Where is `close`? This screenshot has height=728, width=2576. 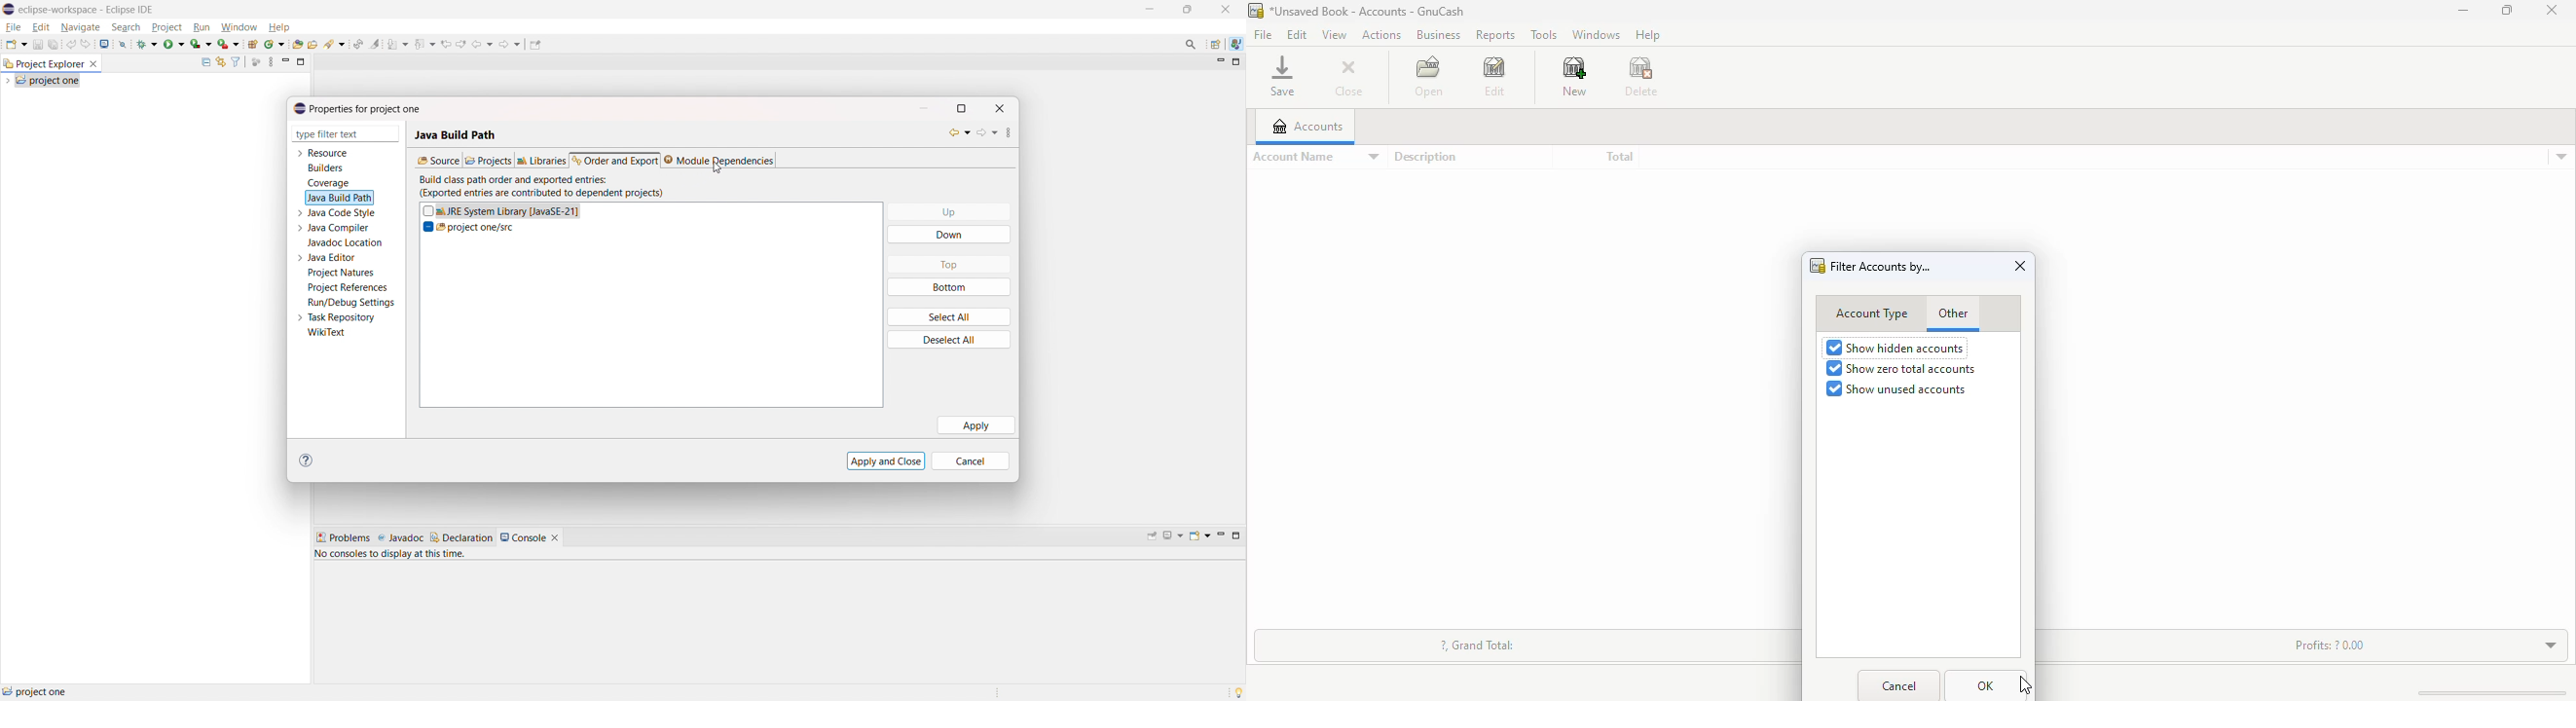
close is located at coordinates (1349, 80).